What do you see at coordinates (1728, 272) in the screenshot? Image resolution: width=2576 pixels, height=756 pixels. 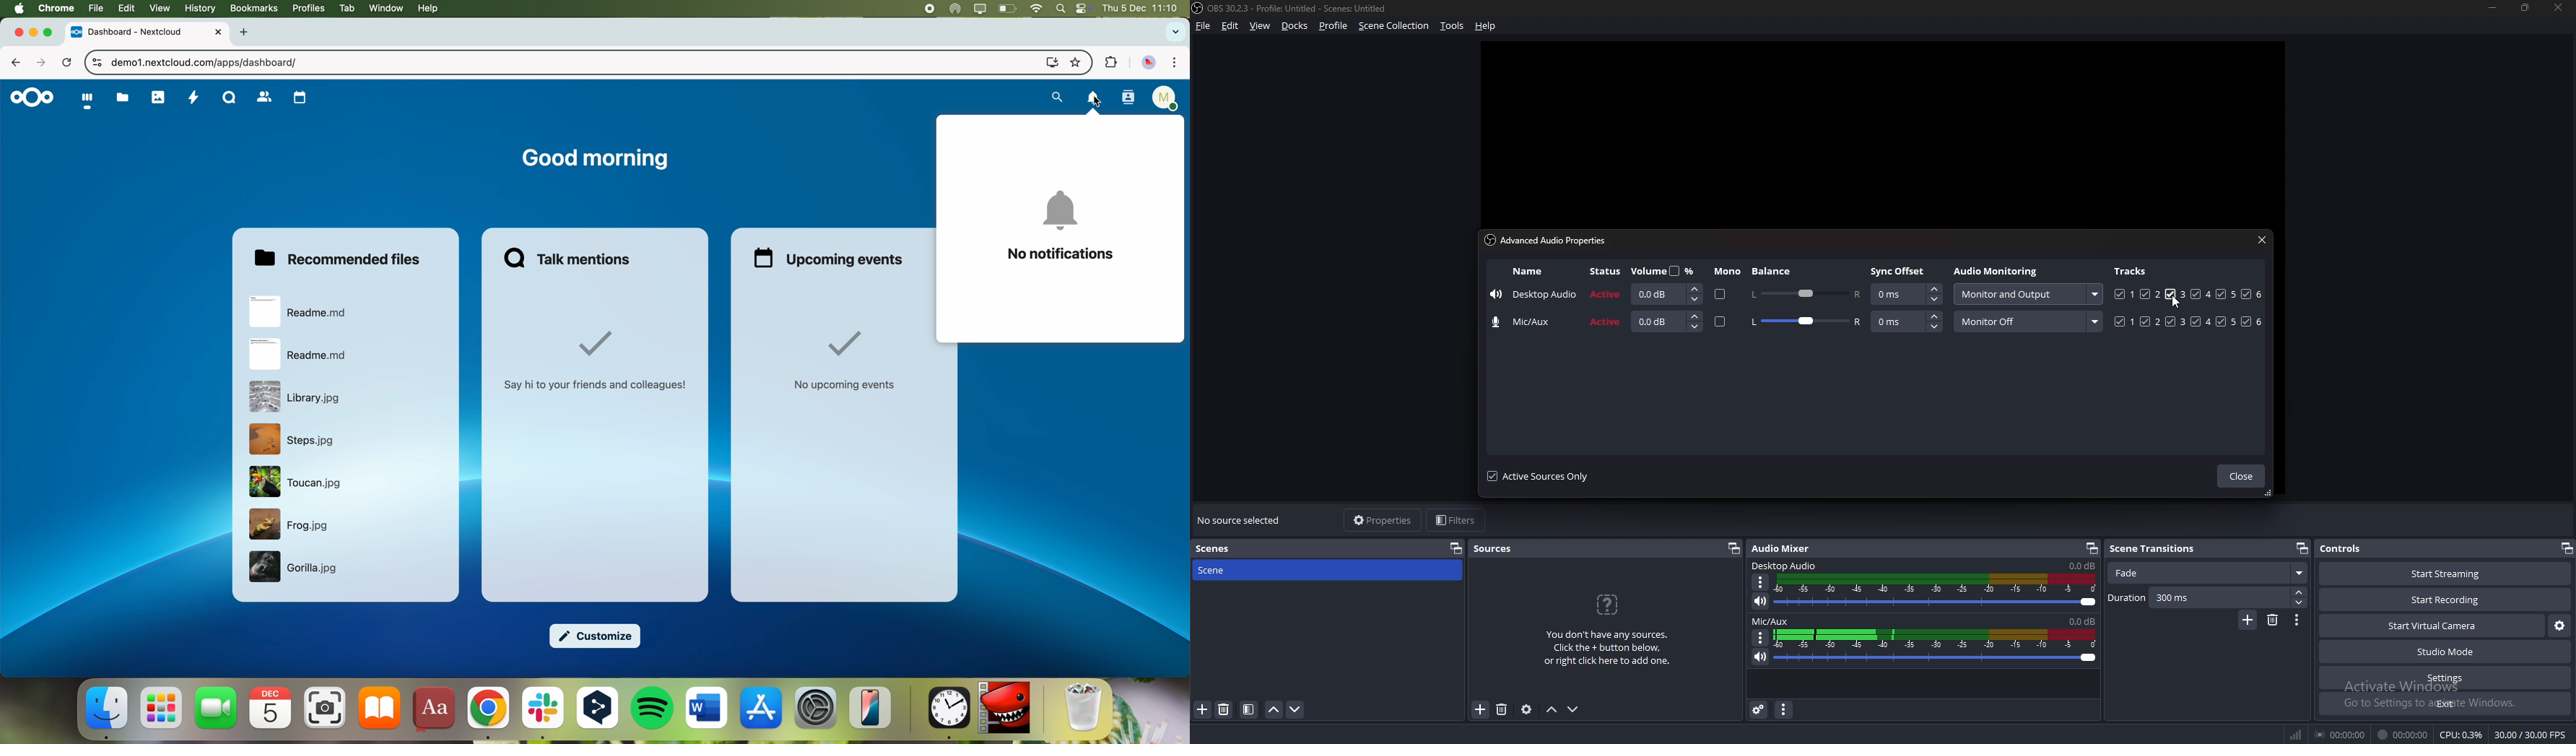 I see `mono` at bounding box center [1728, 272].